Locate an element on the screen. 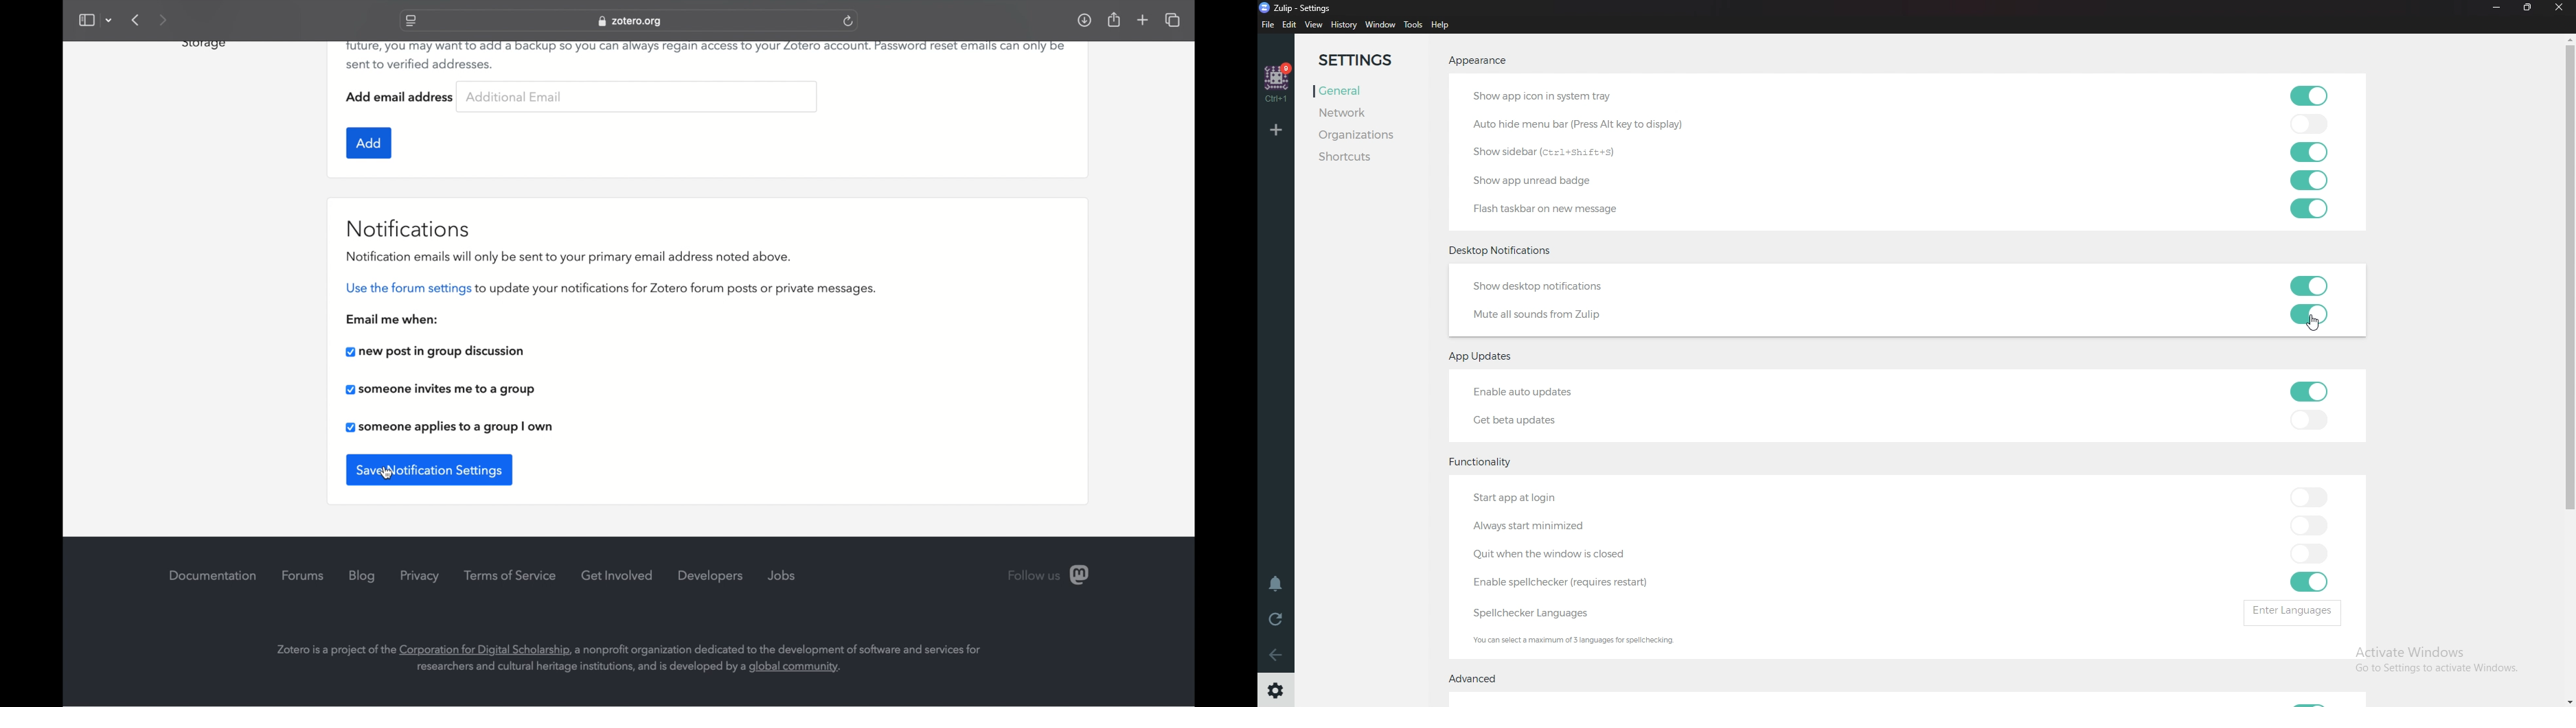 Image resolution: width=2576 pixels, height=728 pixels. toggle is located at coordinates (2310, 525).